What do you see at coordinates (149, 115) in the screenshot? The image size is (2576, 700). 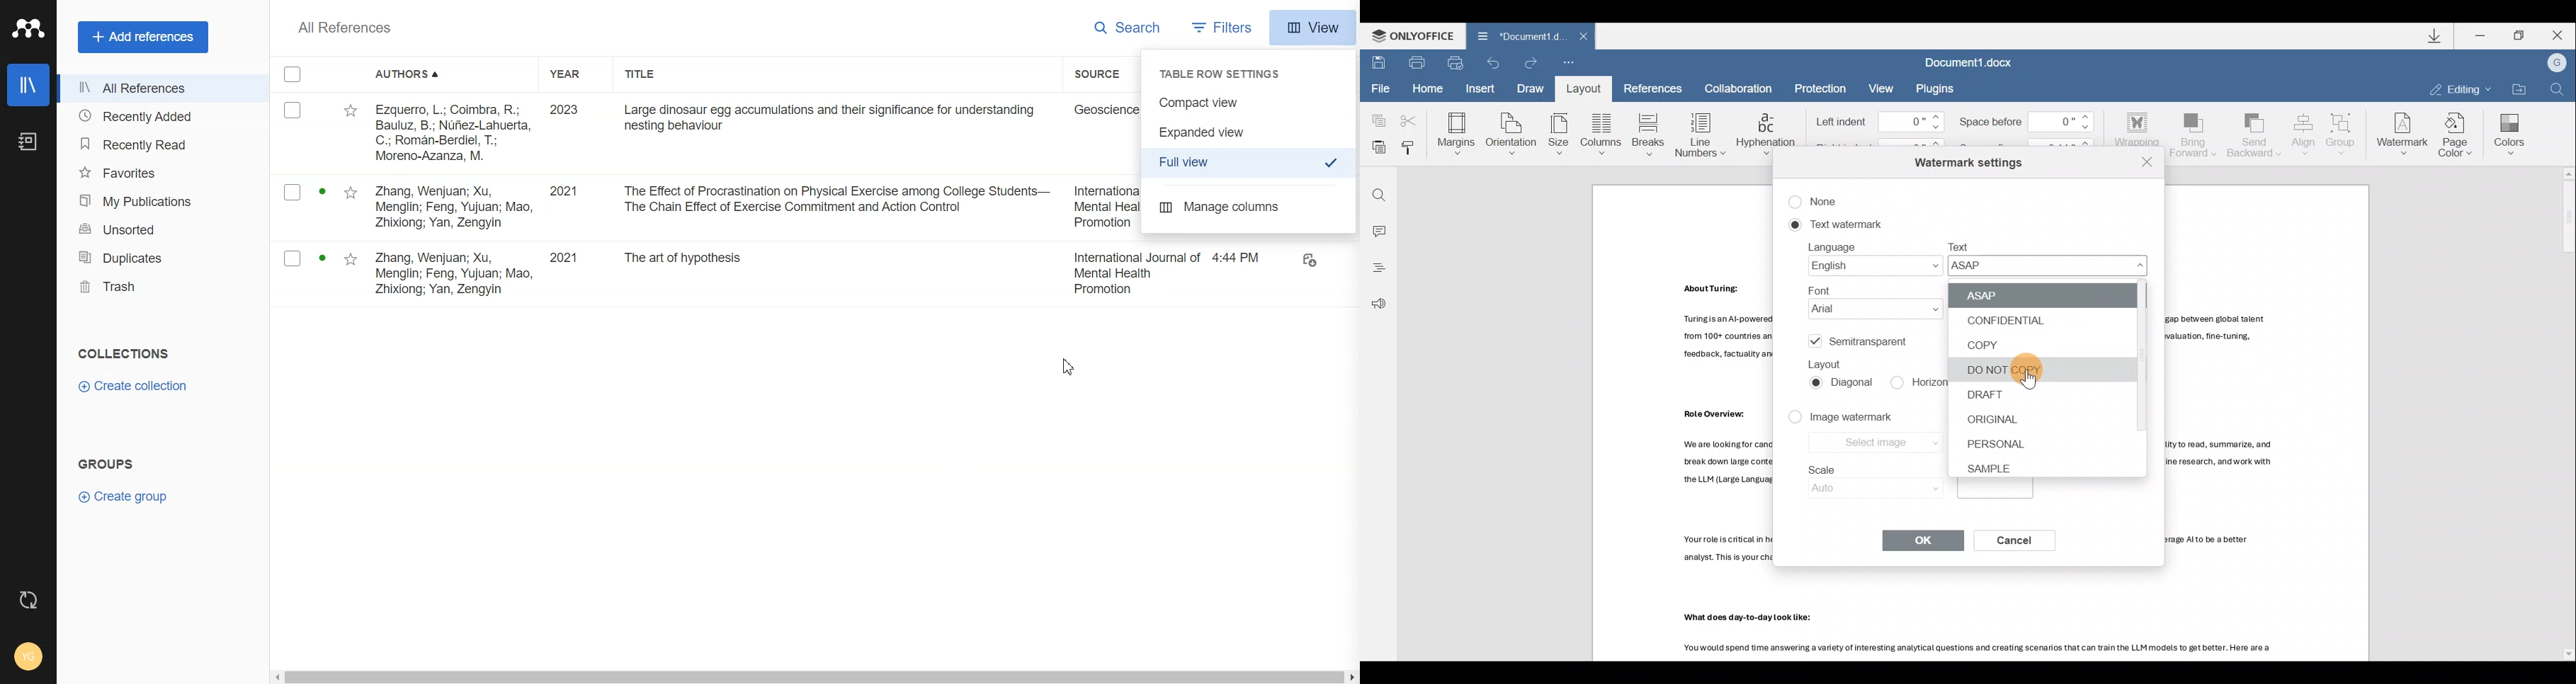 I see `Recently Added` at bounding box center [149, 115].